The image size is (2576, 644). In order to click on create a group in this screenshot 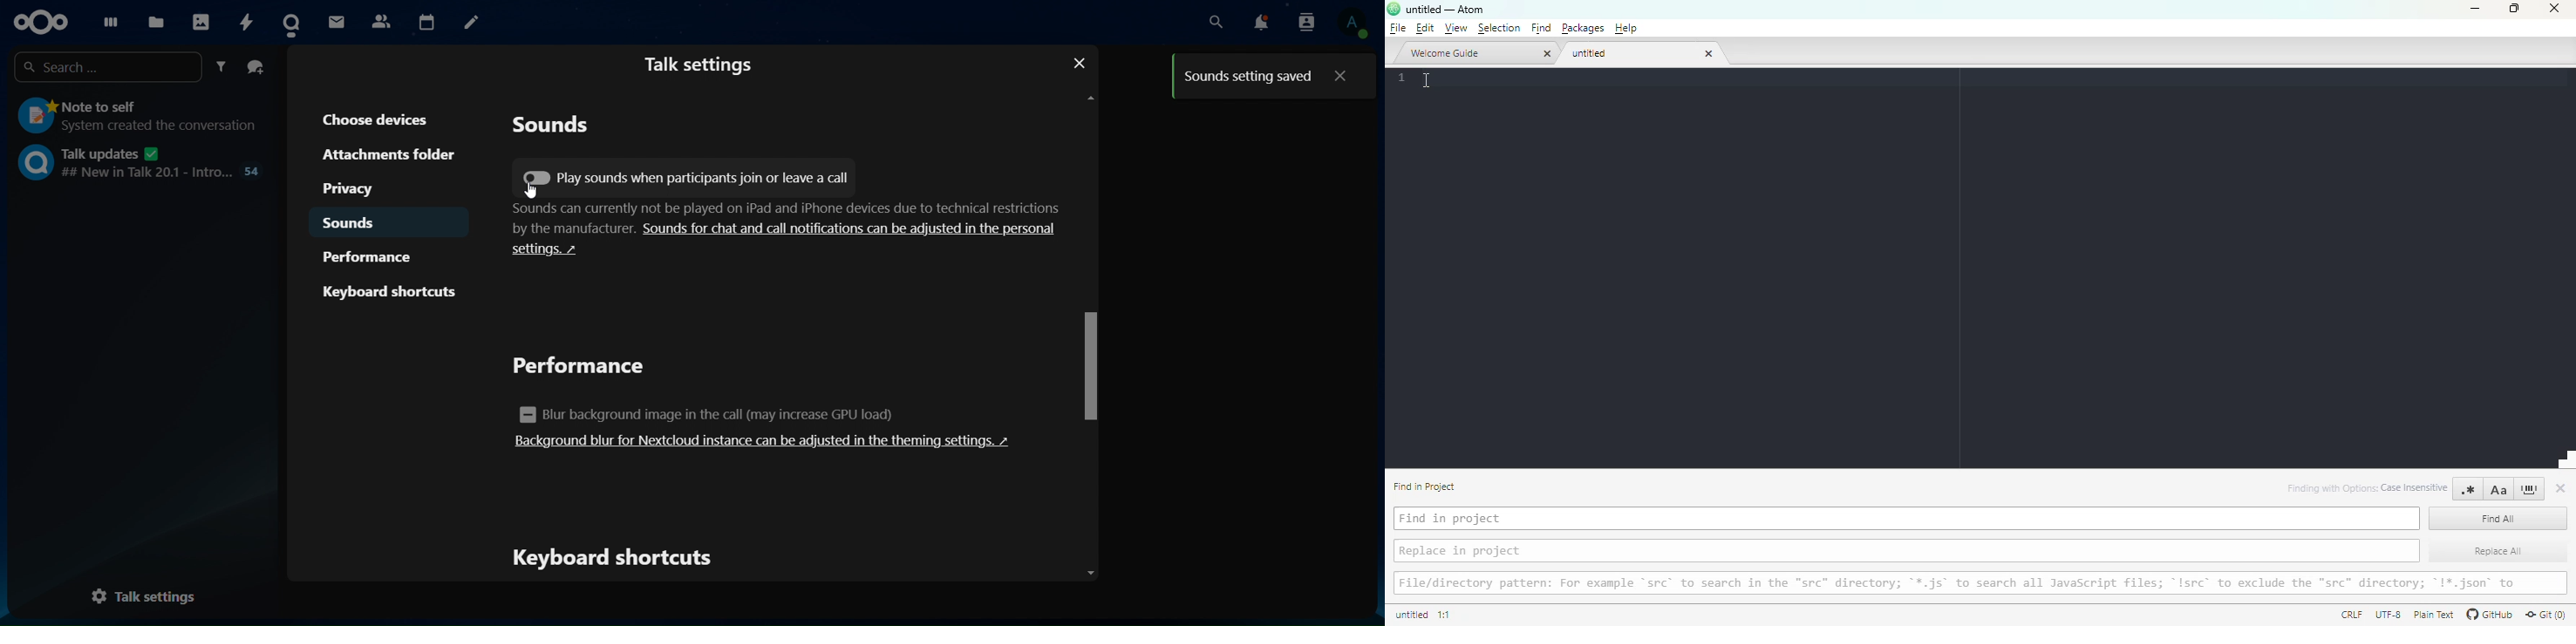, I will do `click(257, 68)`.